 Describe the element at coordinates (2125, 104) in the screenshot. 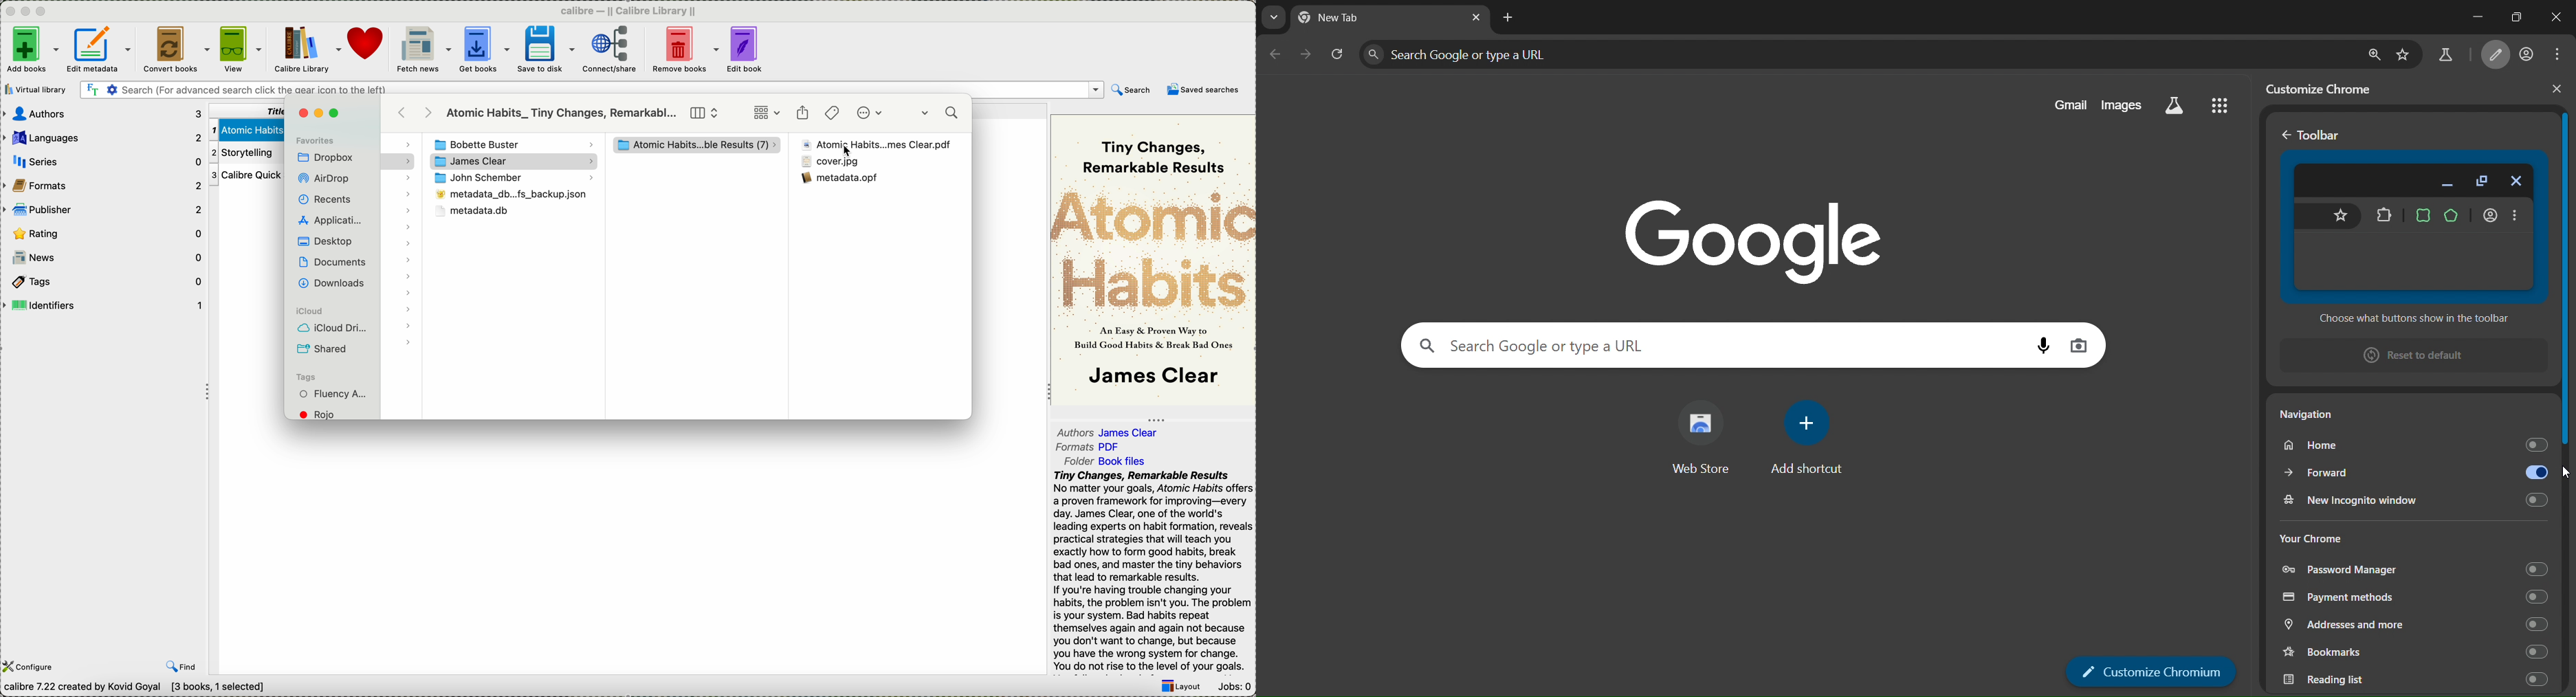

I see `images` at that location.